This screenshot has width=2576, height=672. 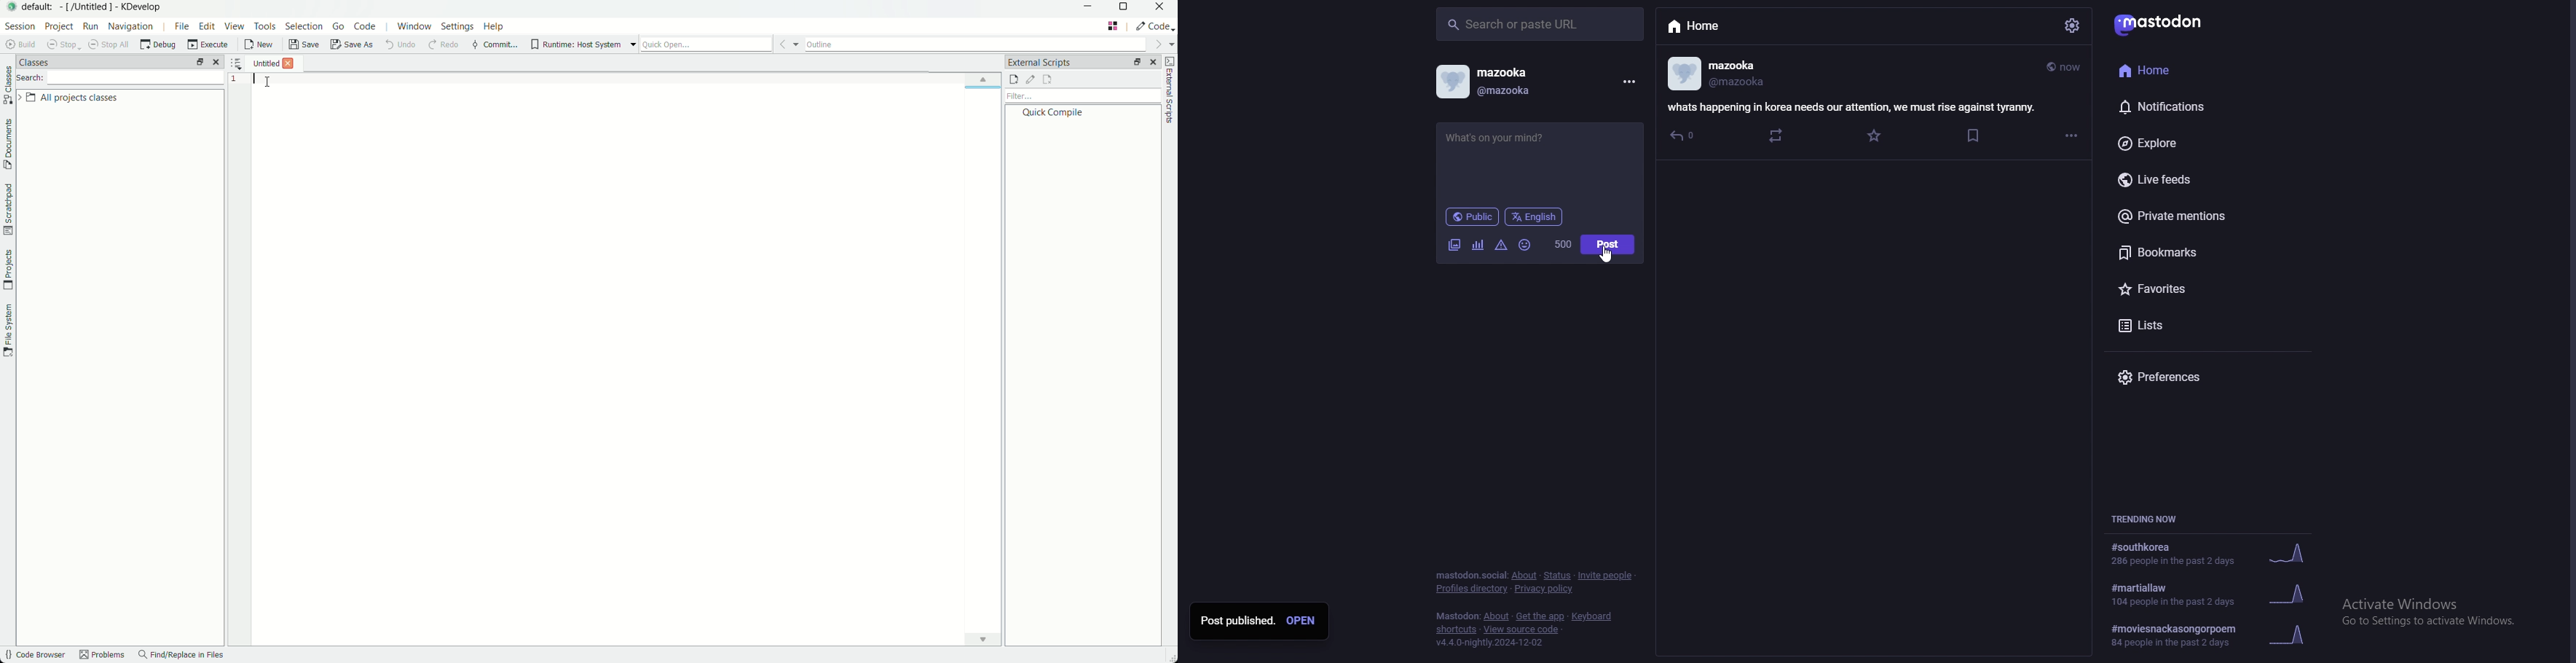 What do you see at coordinates (1456, 616) in the screenshot?
I see `mastodon` at bounding box center [1456, 616].